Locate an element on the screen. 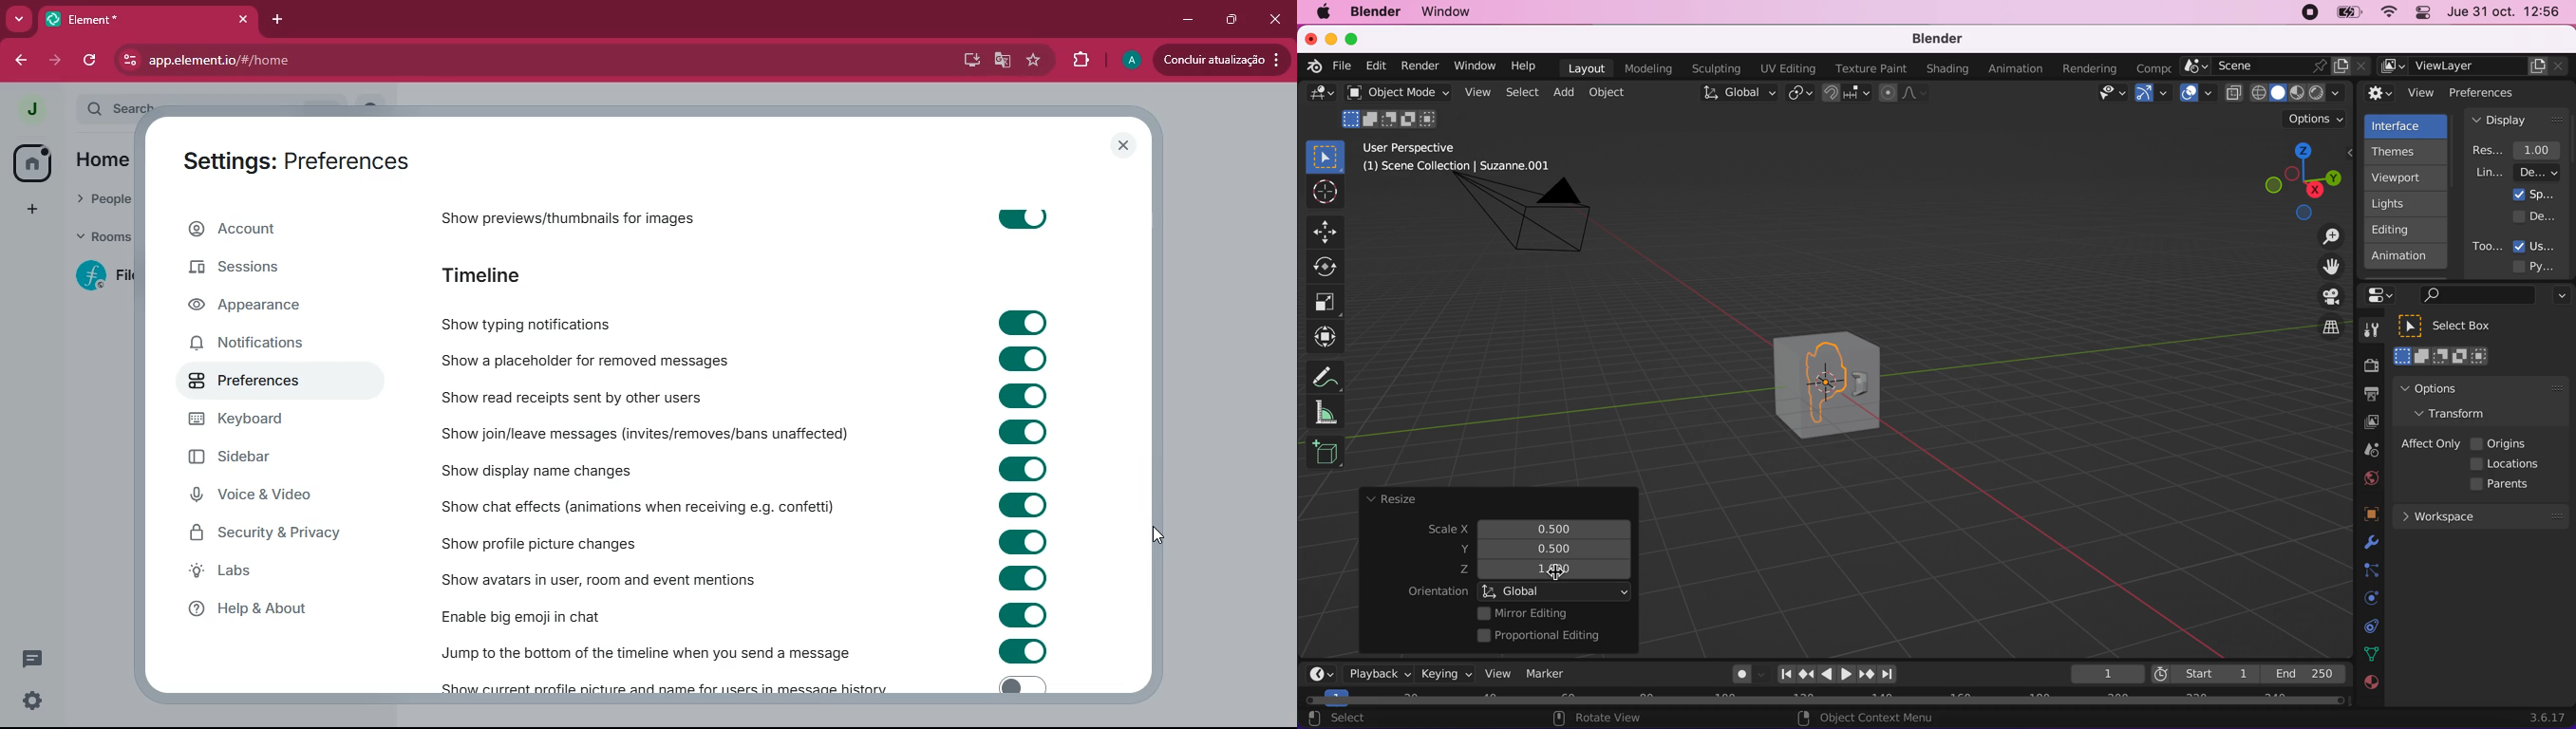  modeling is located at coordinates (1647, 70).